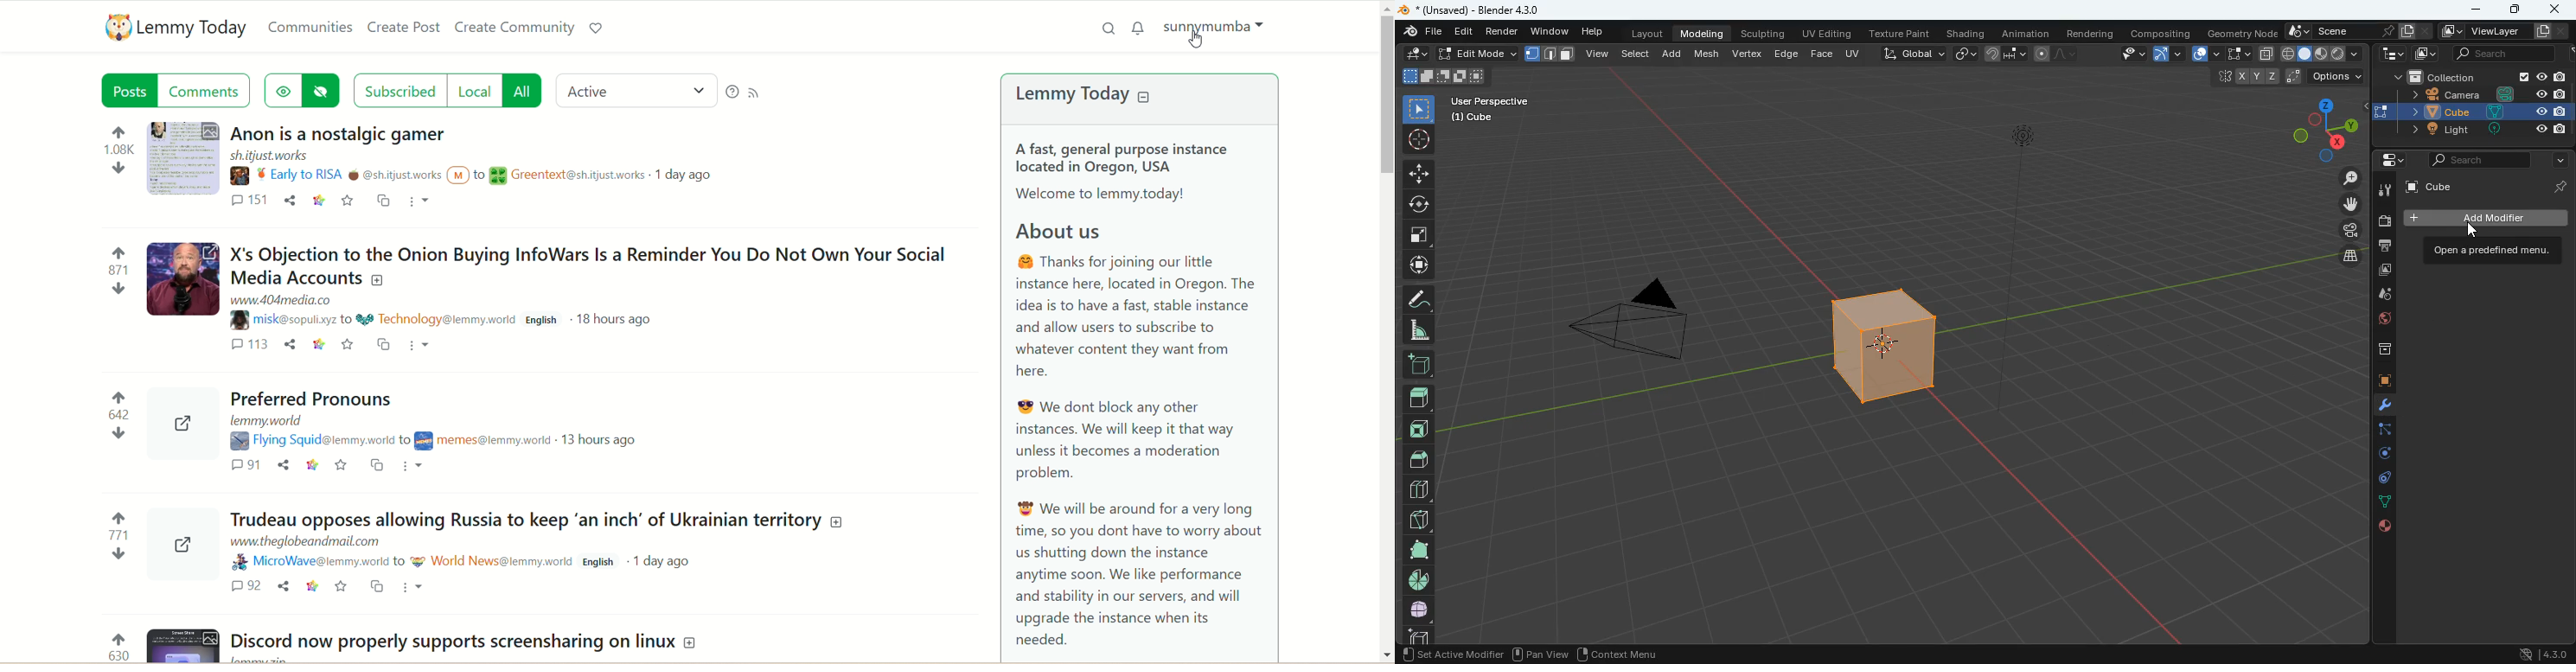 This screenshot has height=672, width=2576. I want to click on show hidden post, so click(283, 90).